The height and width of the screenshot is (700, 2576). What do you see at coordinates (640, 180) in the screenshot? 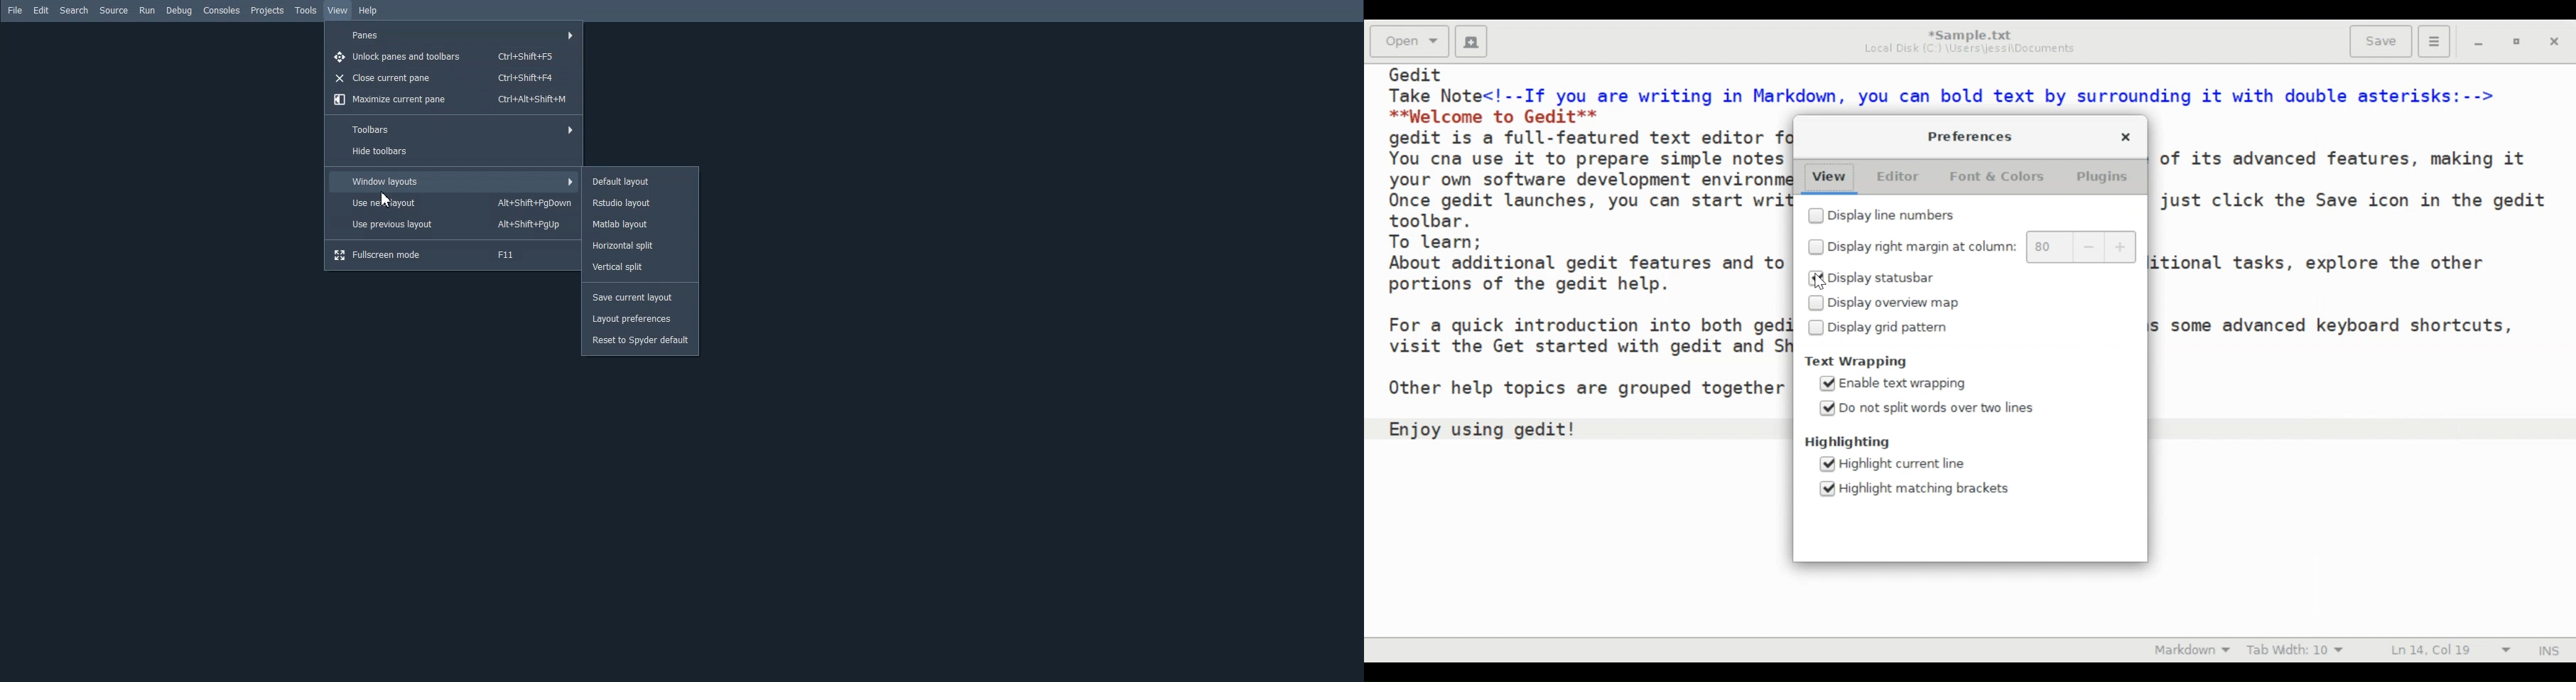
I see `Default layout` at bounding box center [640, 180].